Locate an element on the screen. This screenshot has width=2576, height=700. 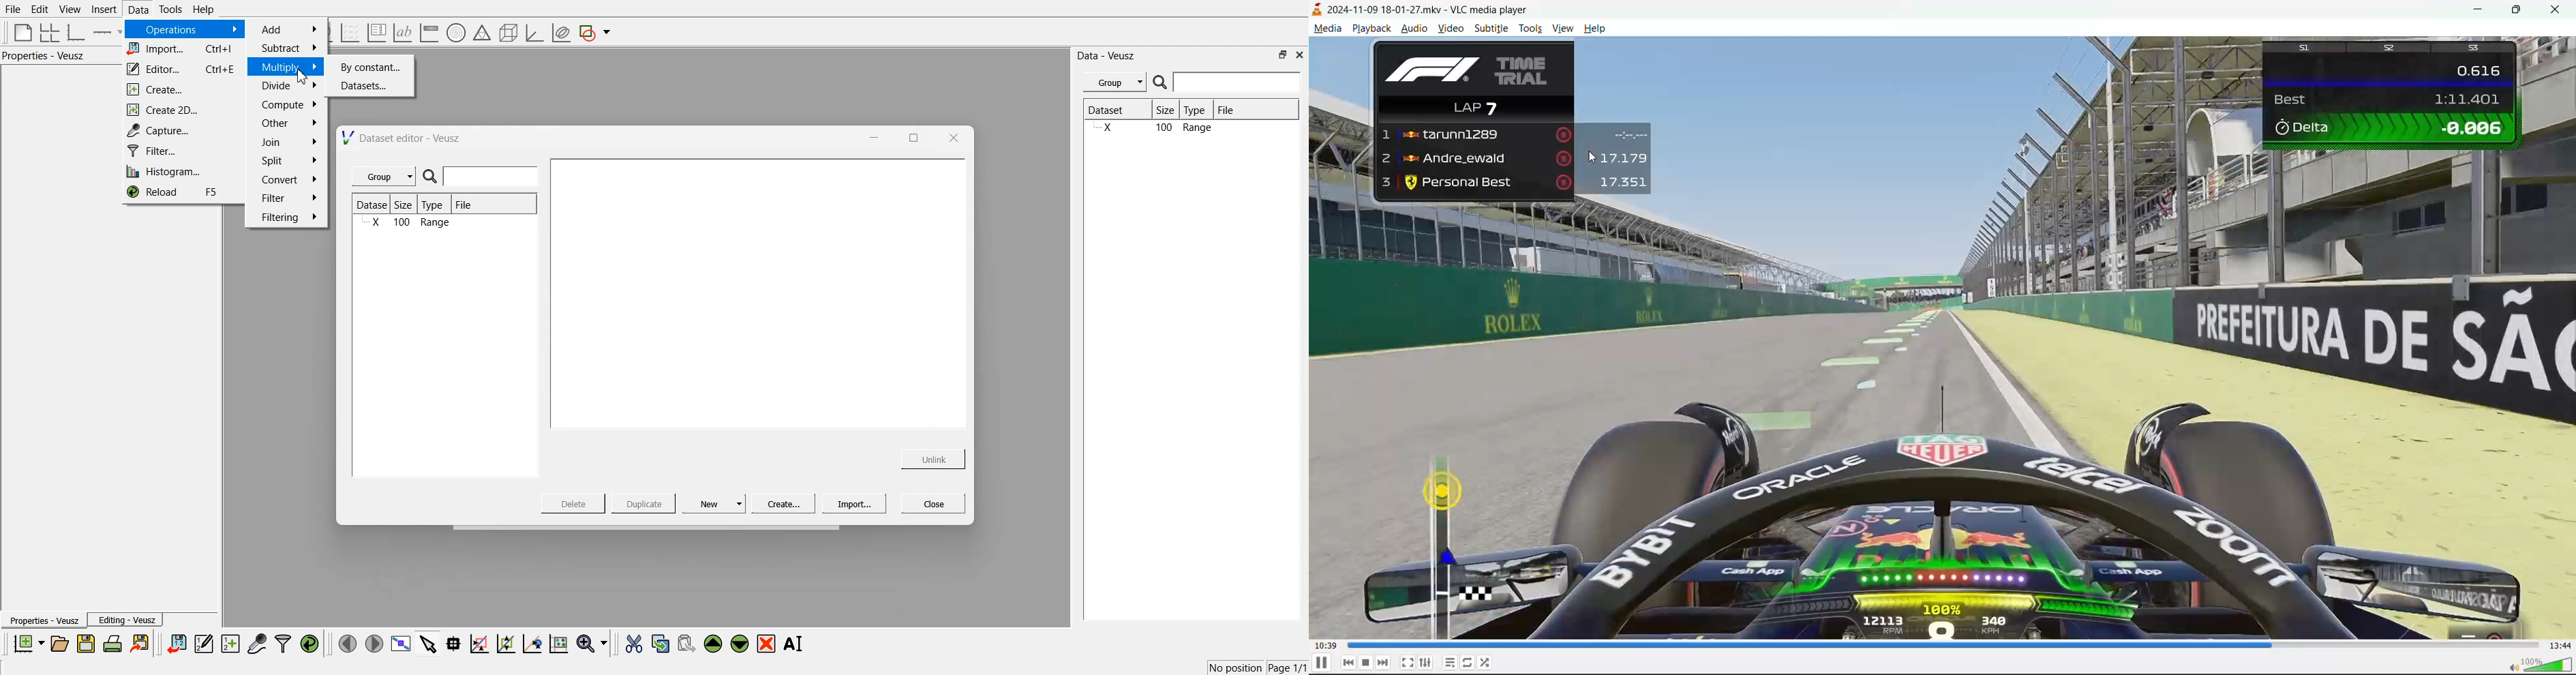
previous is located at coordinates (1348, 663).